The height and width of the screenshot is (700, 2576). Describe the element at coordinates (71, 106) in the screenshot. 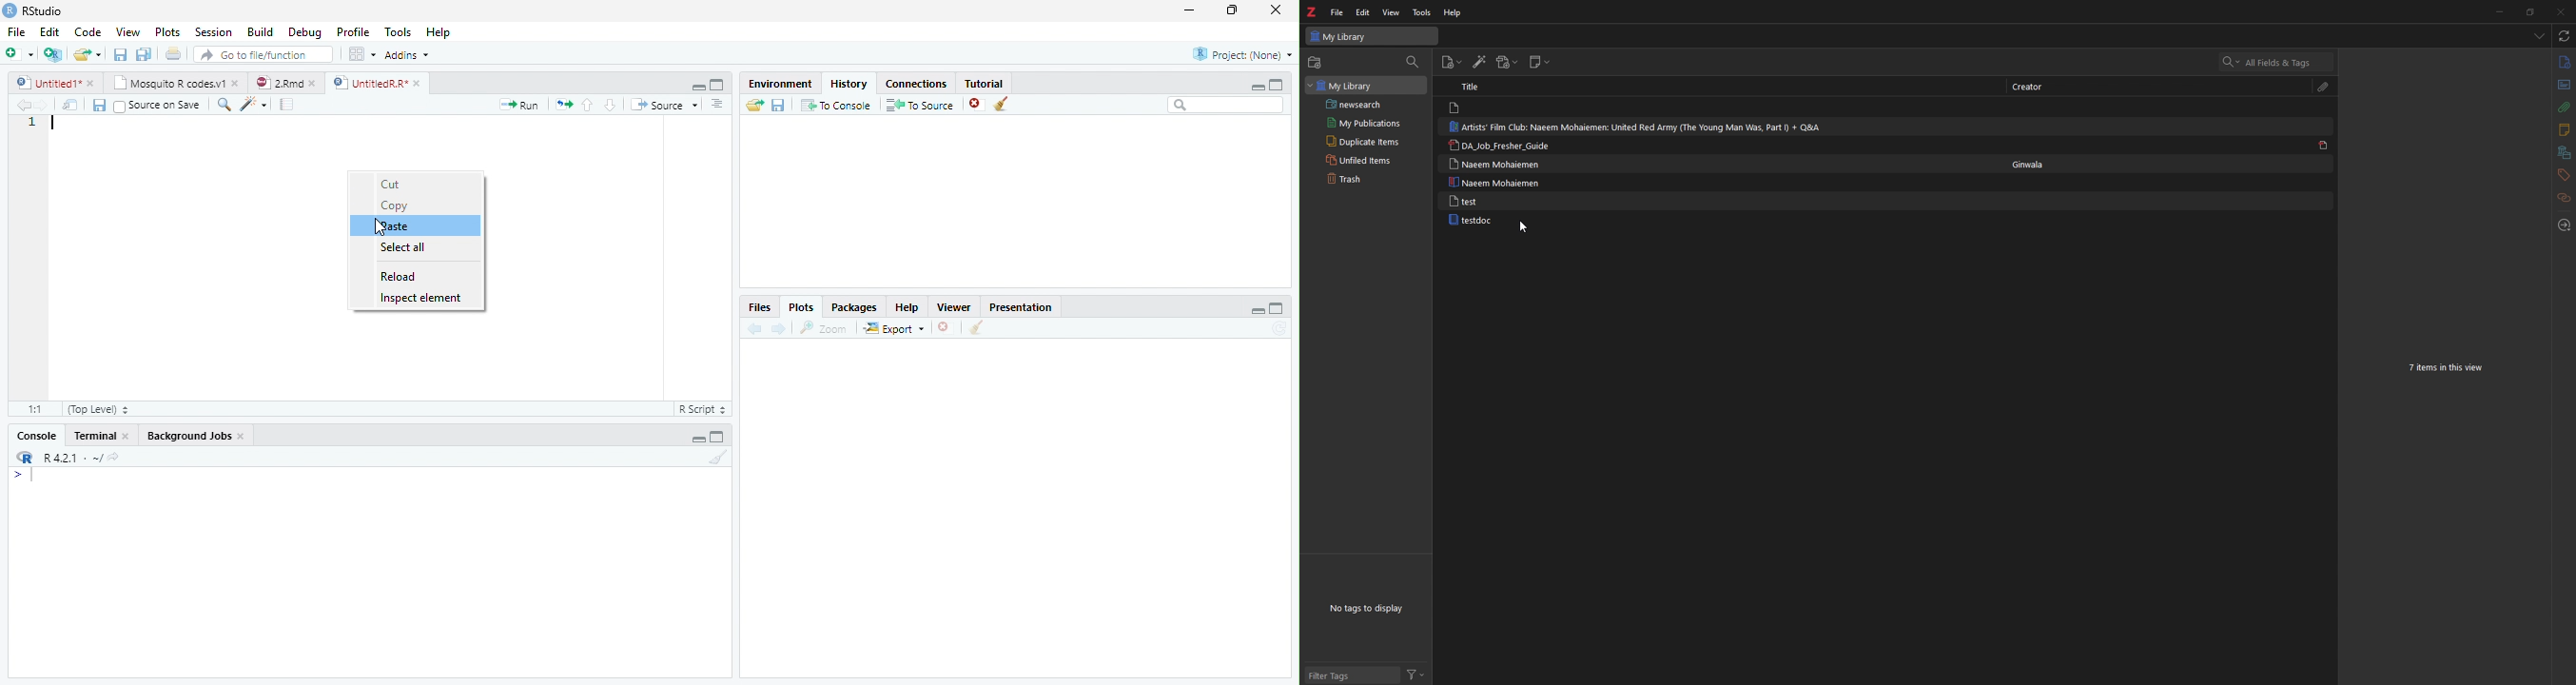

I see `show in window` at that location.